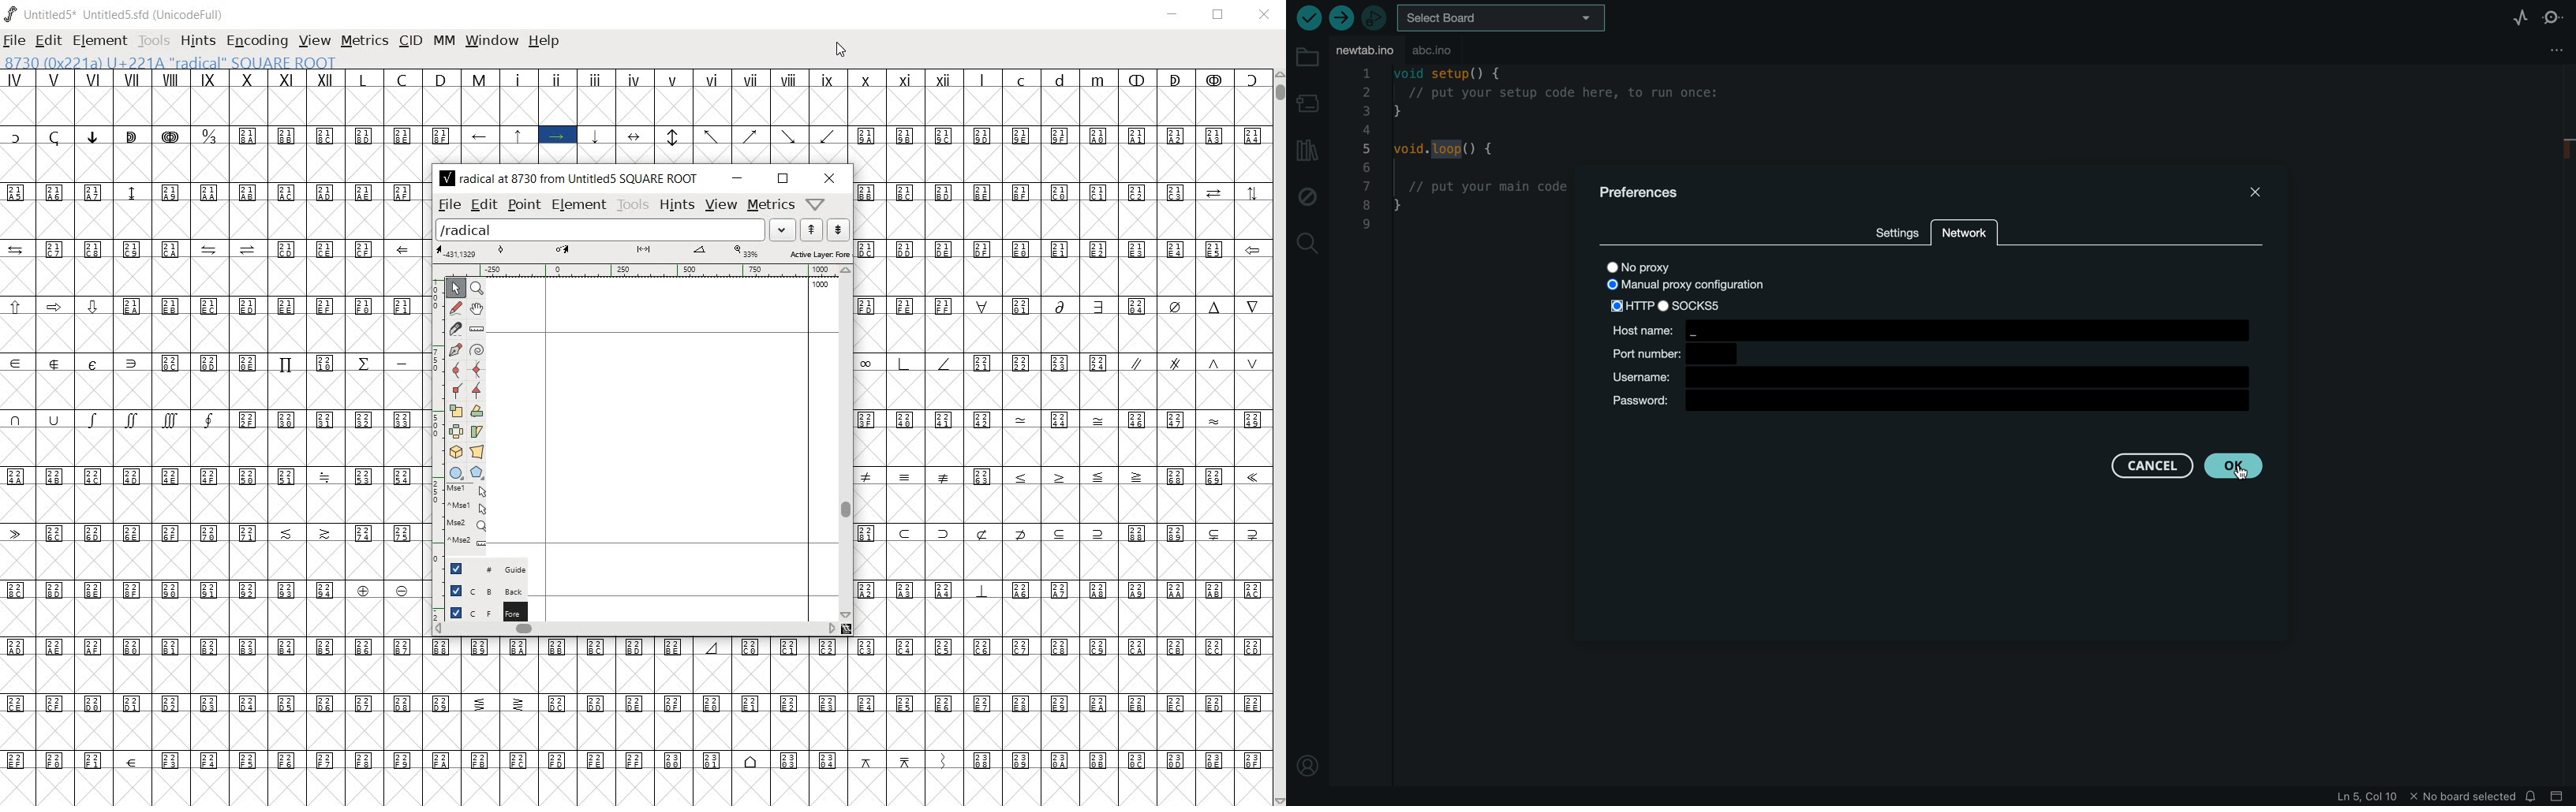 The height and width of the screenshot is (812, 2576). Describe the element at coordinates (476, 453) in the screenshot. I see `perform a perspective transformation on the selection` at that location.